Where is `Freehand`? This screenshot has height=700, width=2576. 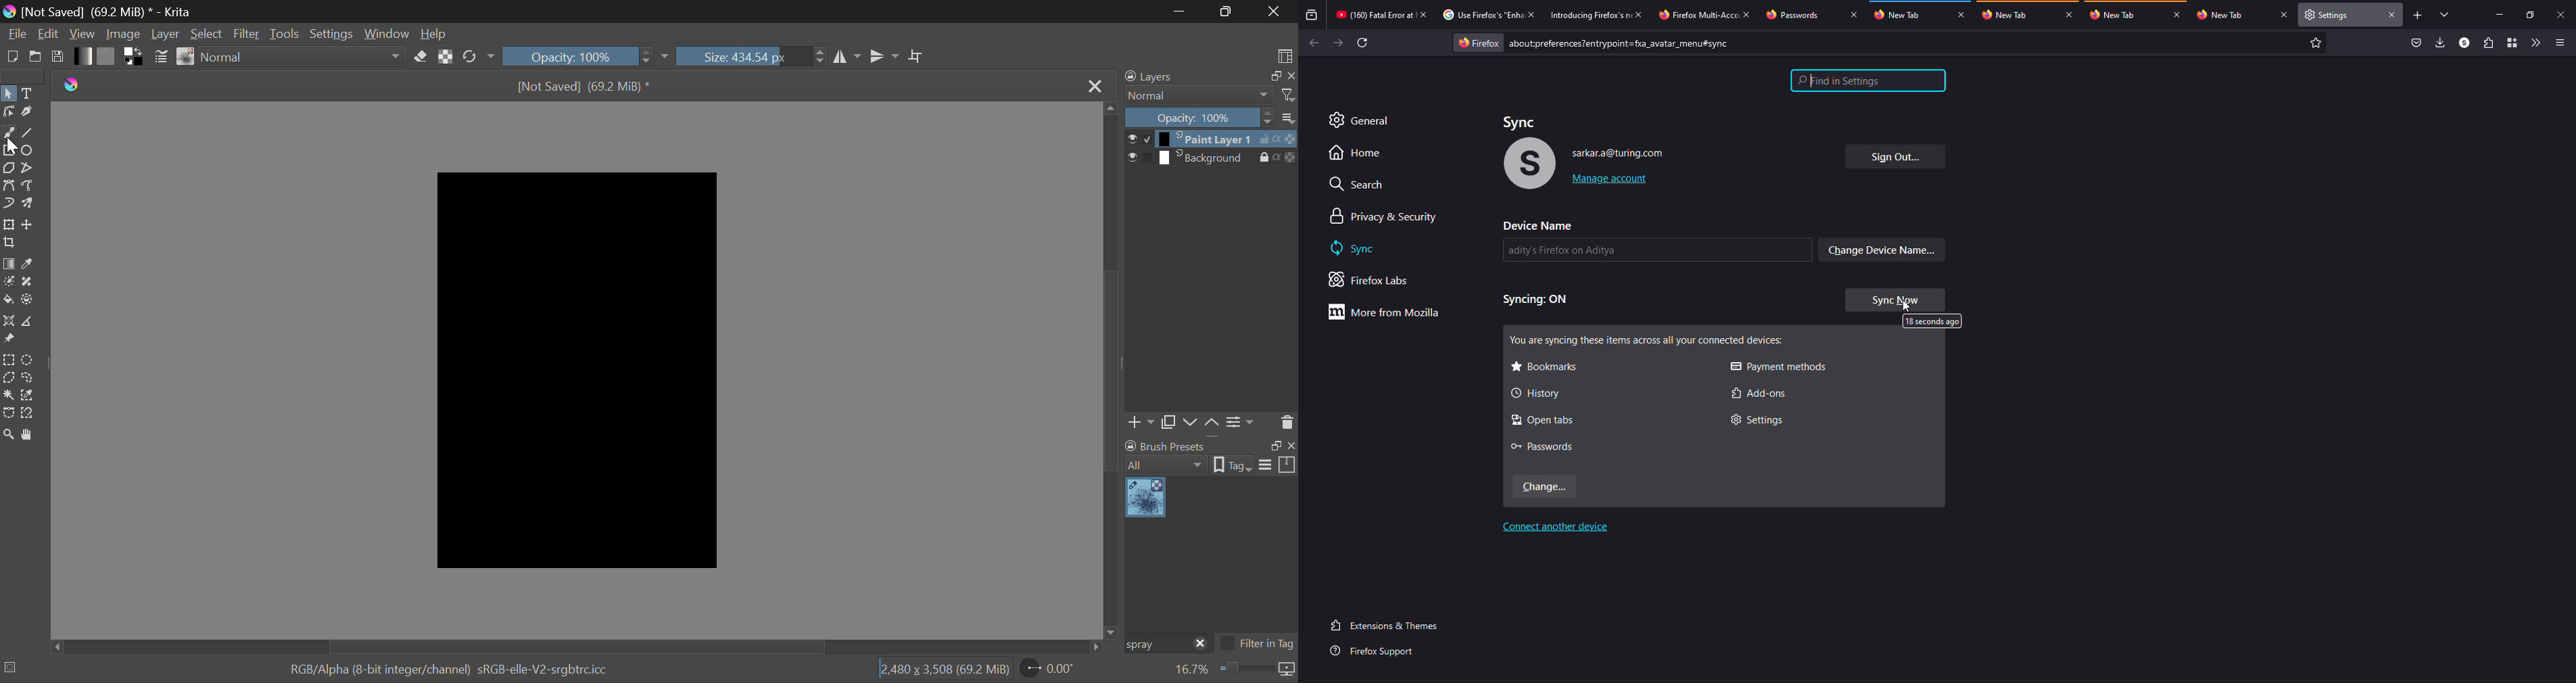 Freehand is located at coordinates (9, 134).